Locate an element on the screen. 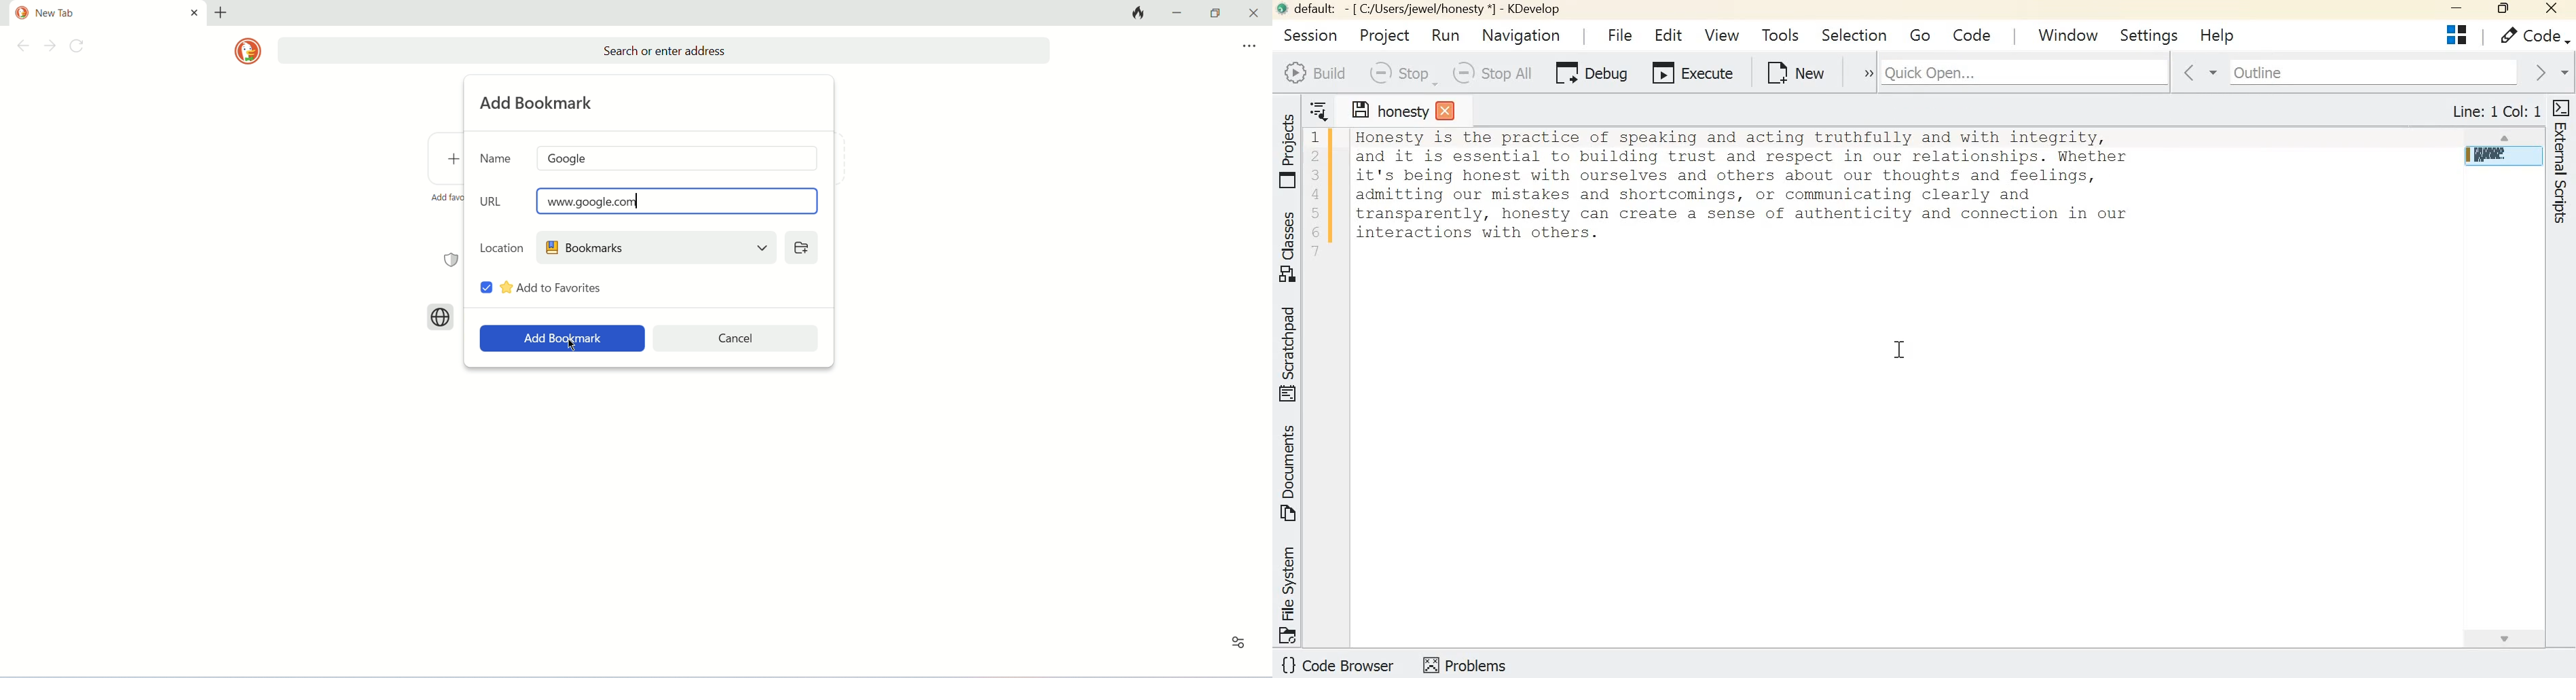 The width and height of the screenshot is (2576, 700). Toggle 'Scratchpad' tool view is located at coordinates (1291, 353).